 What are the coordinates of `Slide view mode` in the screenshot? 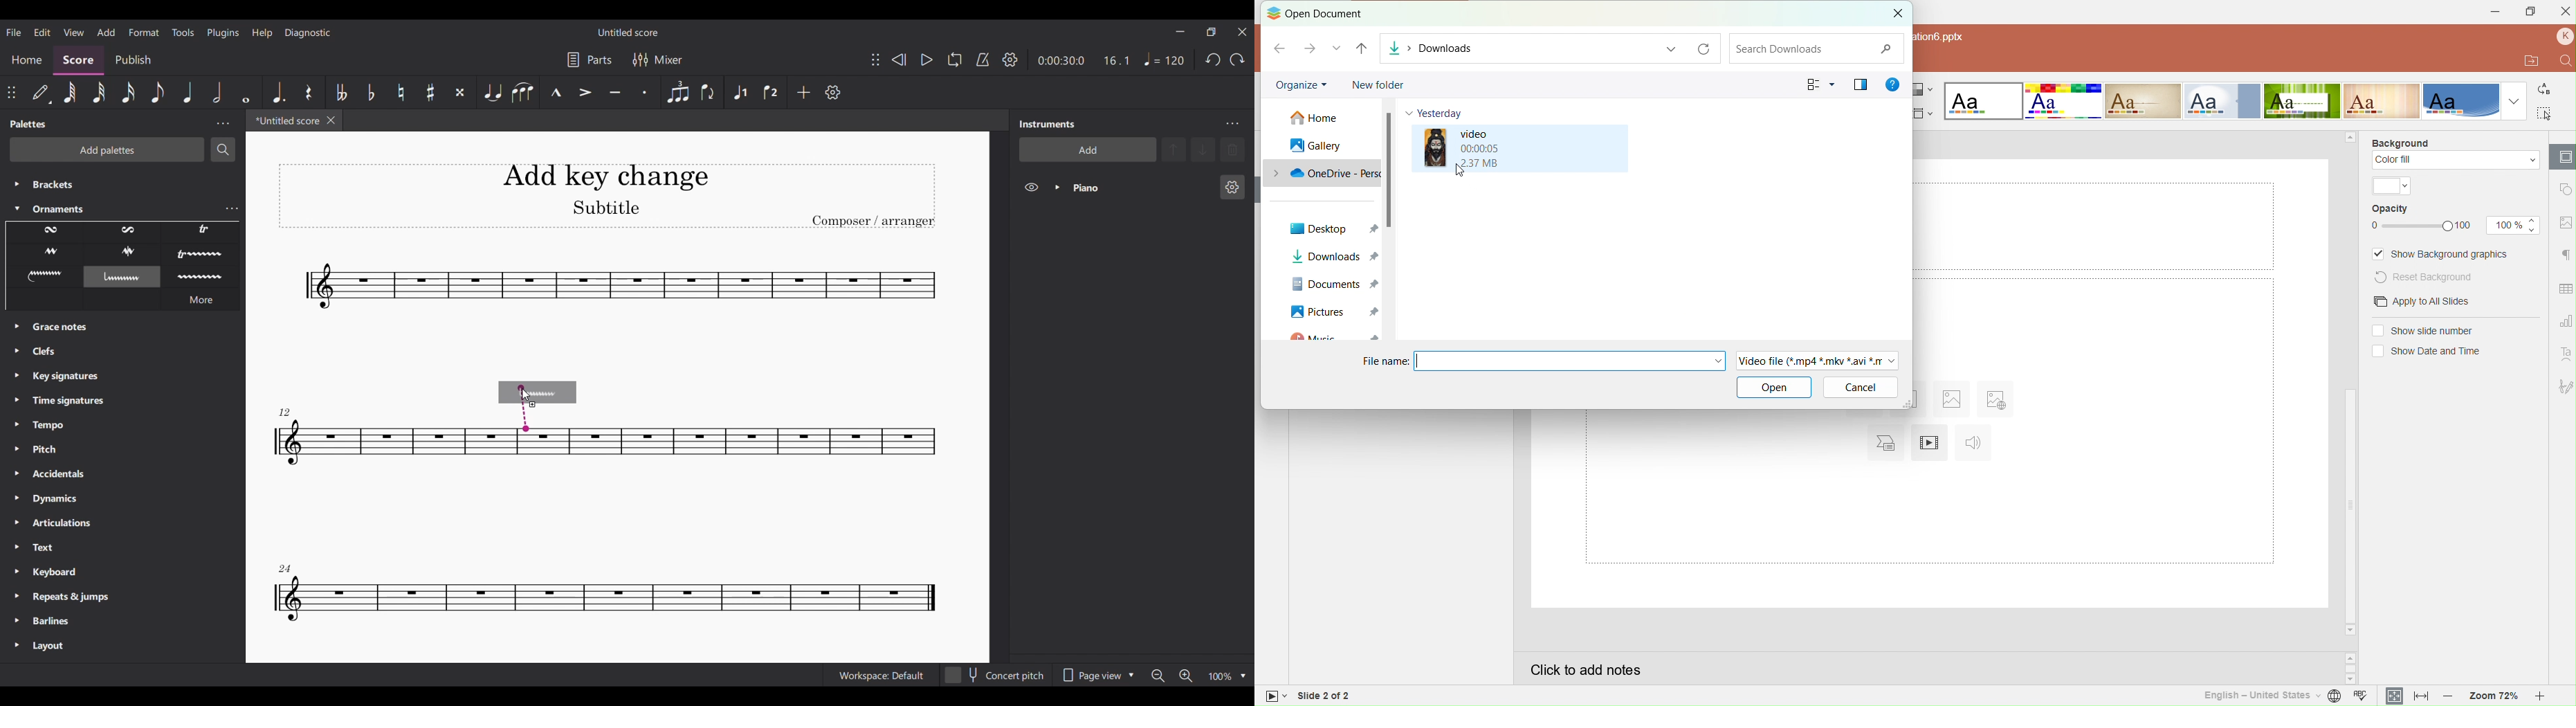 It's located at (1271, 695).